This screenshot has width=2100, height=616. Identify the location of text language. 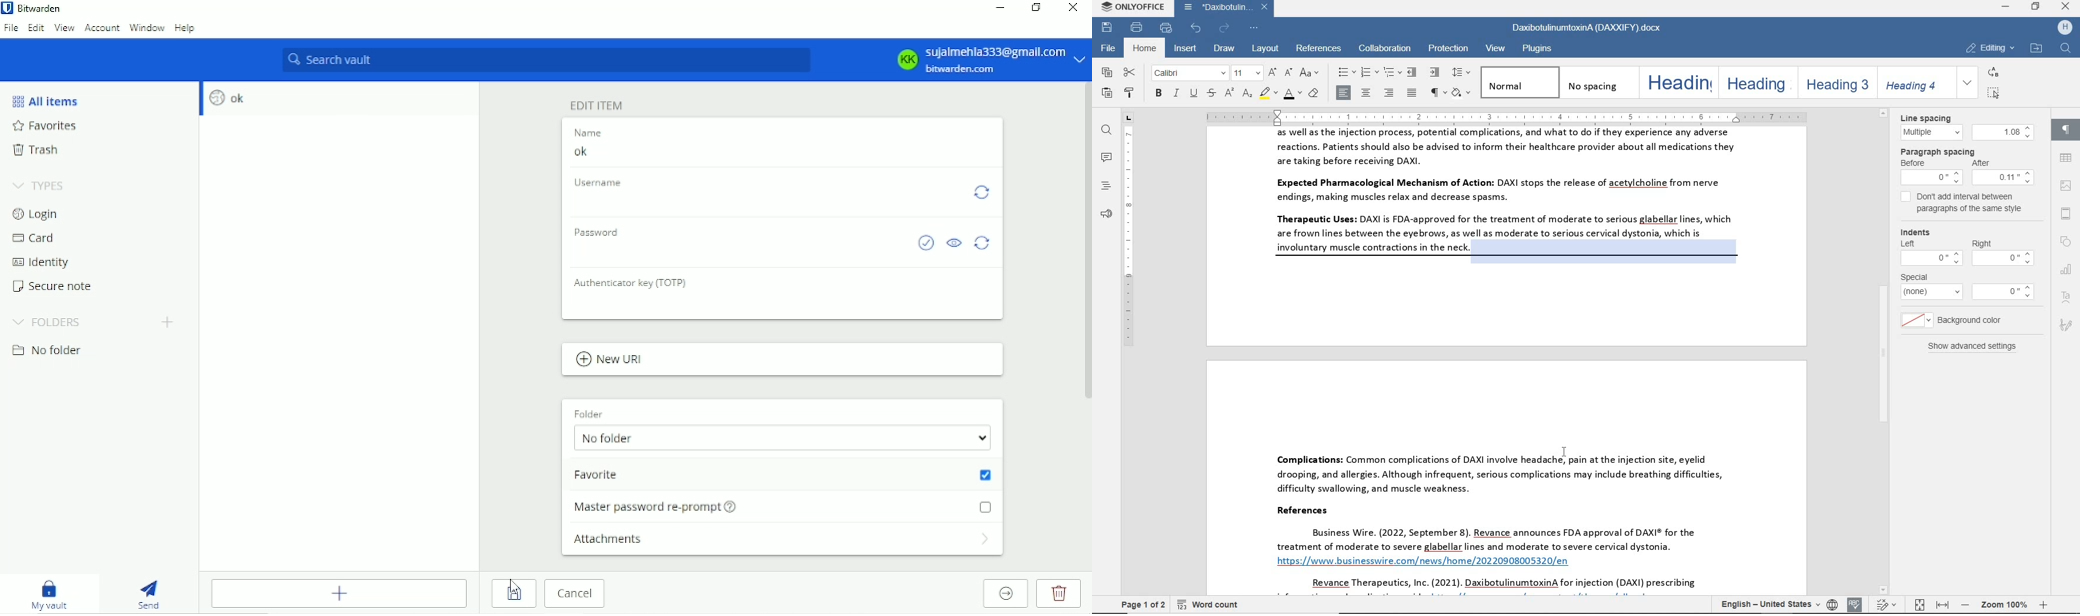
(1768, 605).